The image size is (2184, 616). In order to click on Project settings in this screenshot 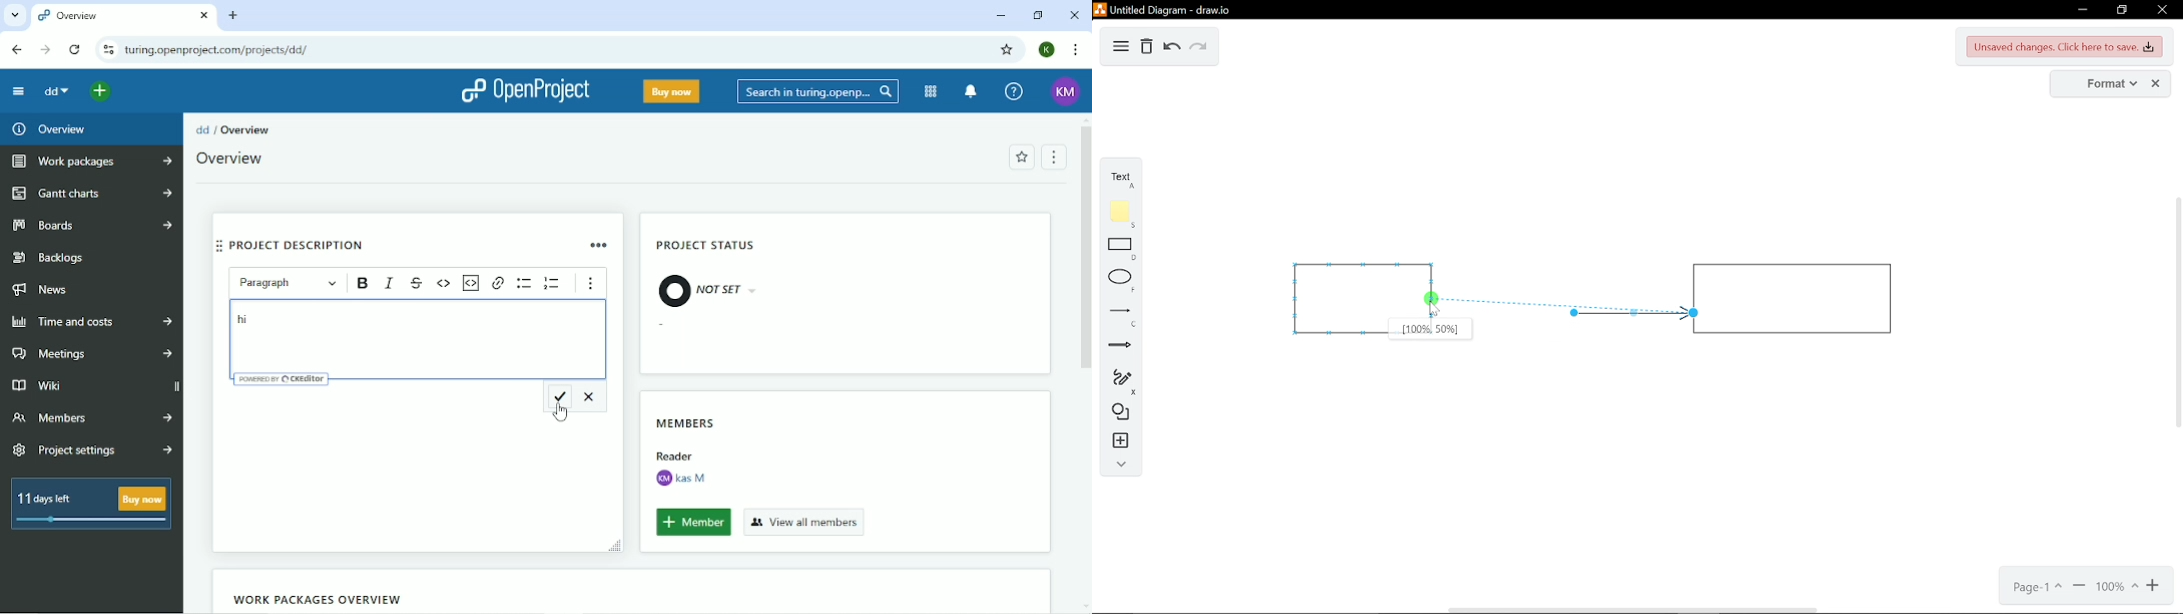, I will do `click(94, 451)`.